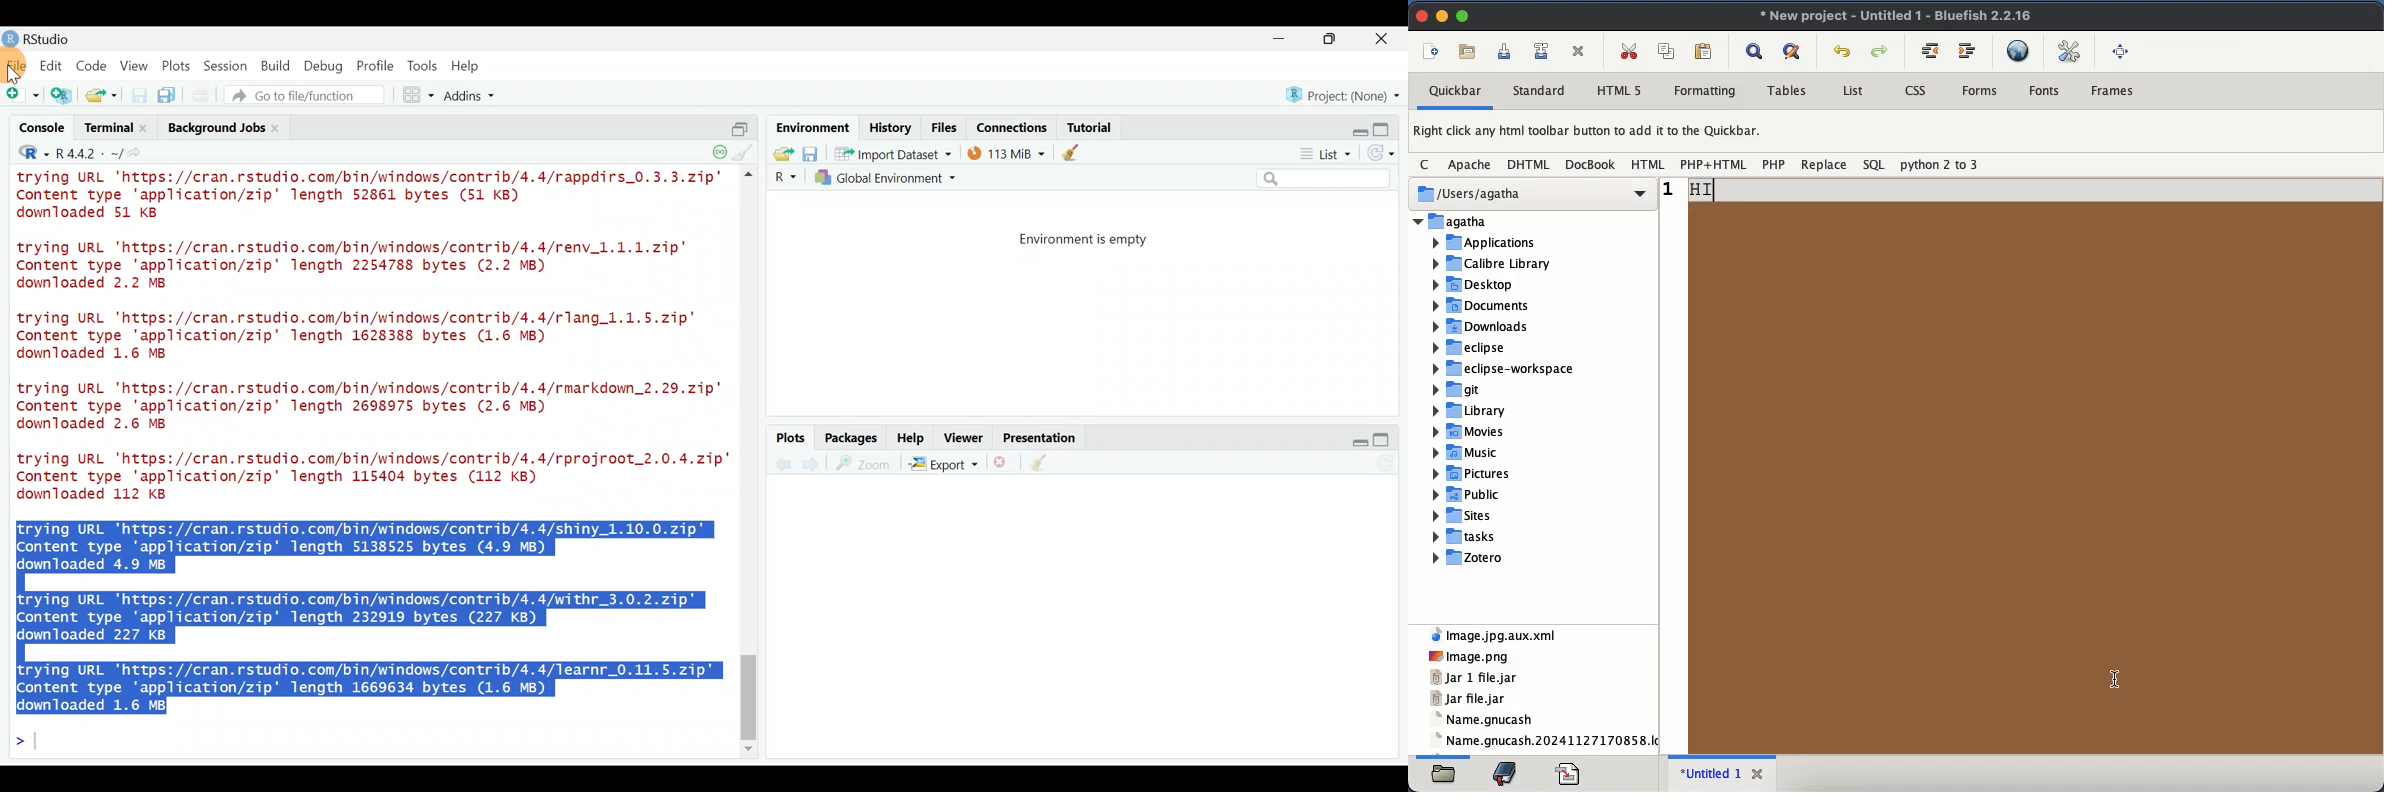  What do you see at coordinates (373, 197) in the screenshot?
I see `trying URL 'https://cran.rstudio.com/bin/windows/contrib/4.4/rappdirs_0.3.3.zip"’
Content type 'application/zip' length 52861 bytes (51 KB)
downloaded 51 KB` at bounding box center [373, 197].